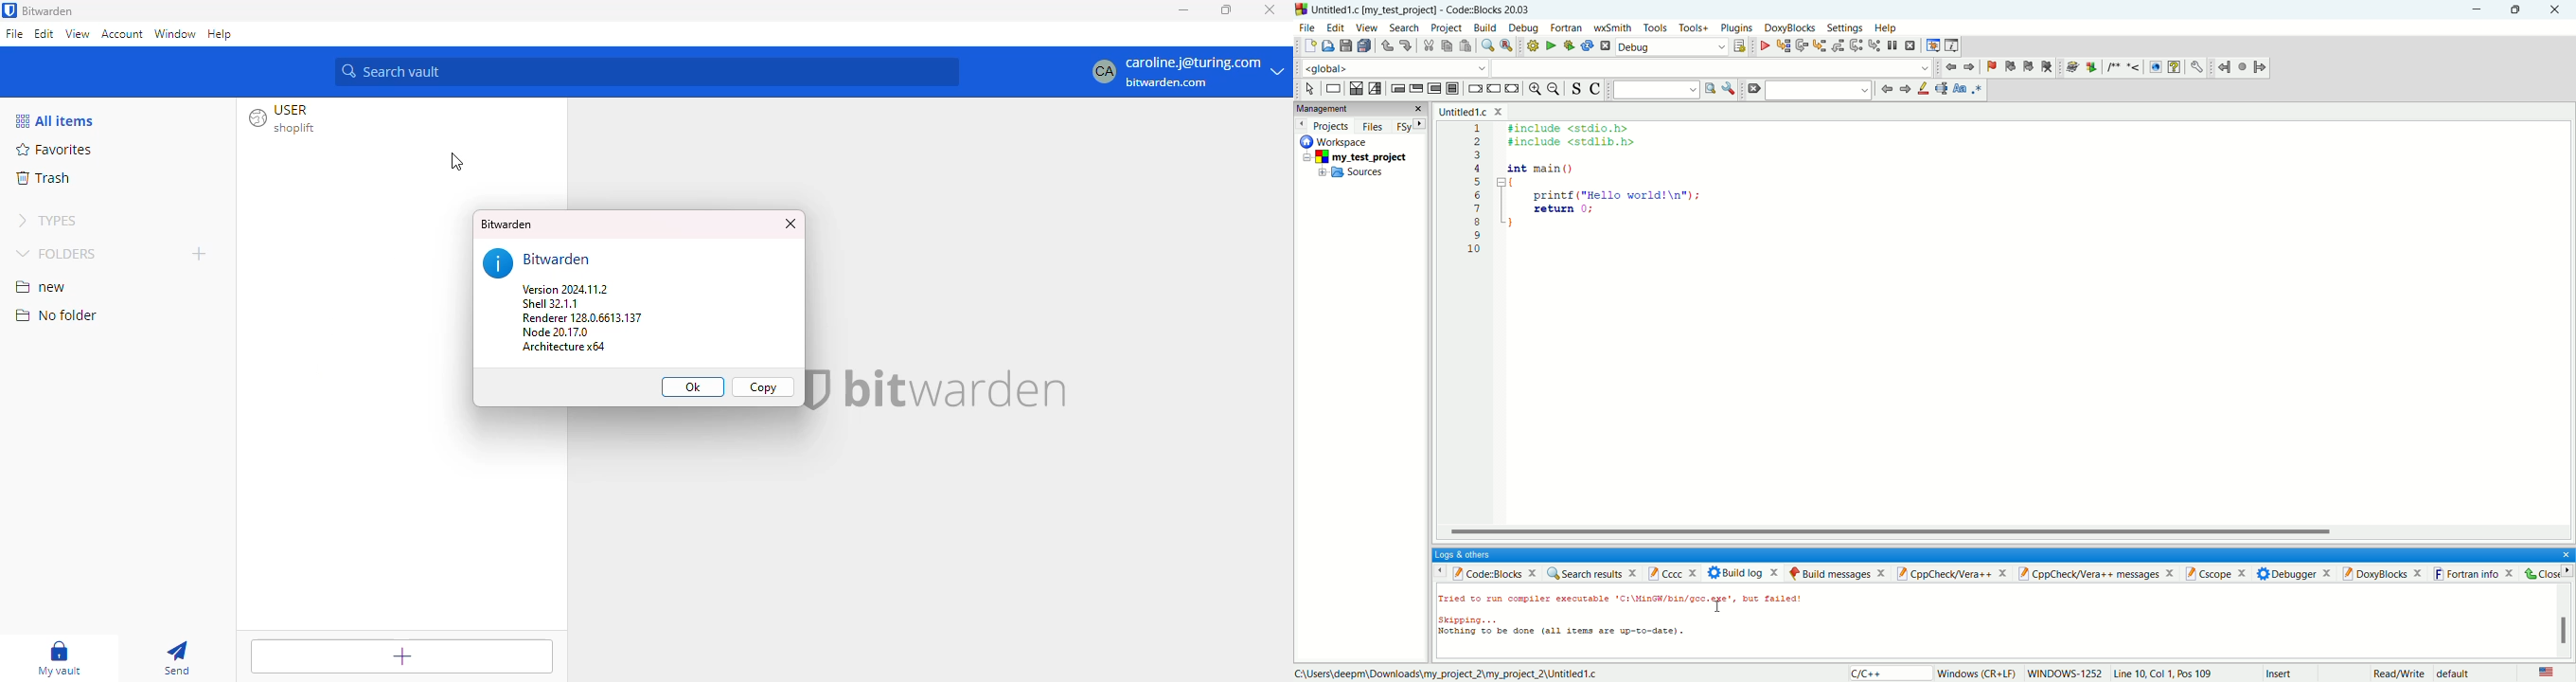  What do you see at coordinates (1270, 9) in the screenshot?
I see `close` at bounding box center [1270, 9].